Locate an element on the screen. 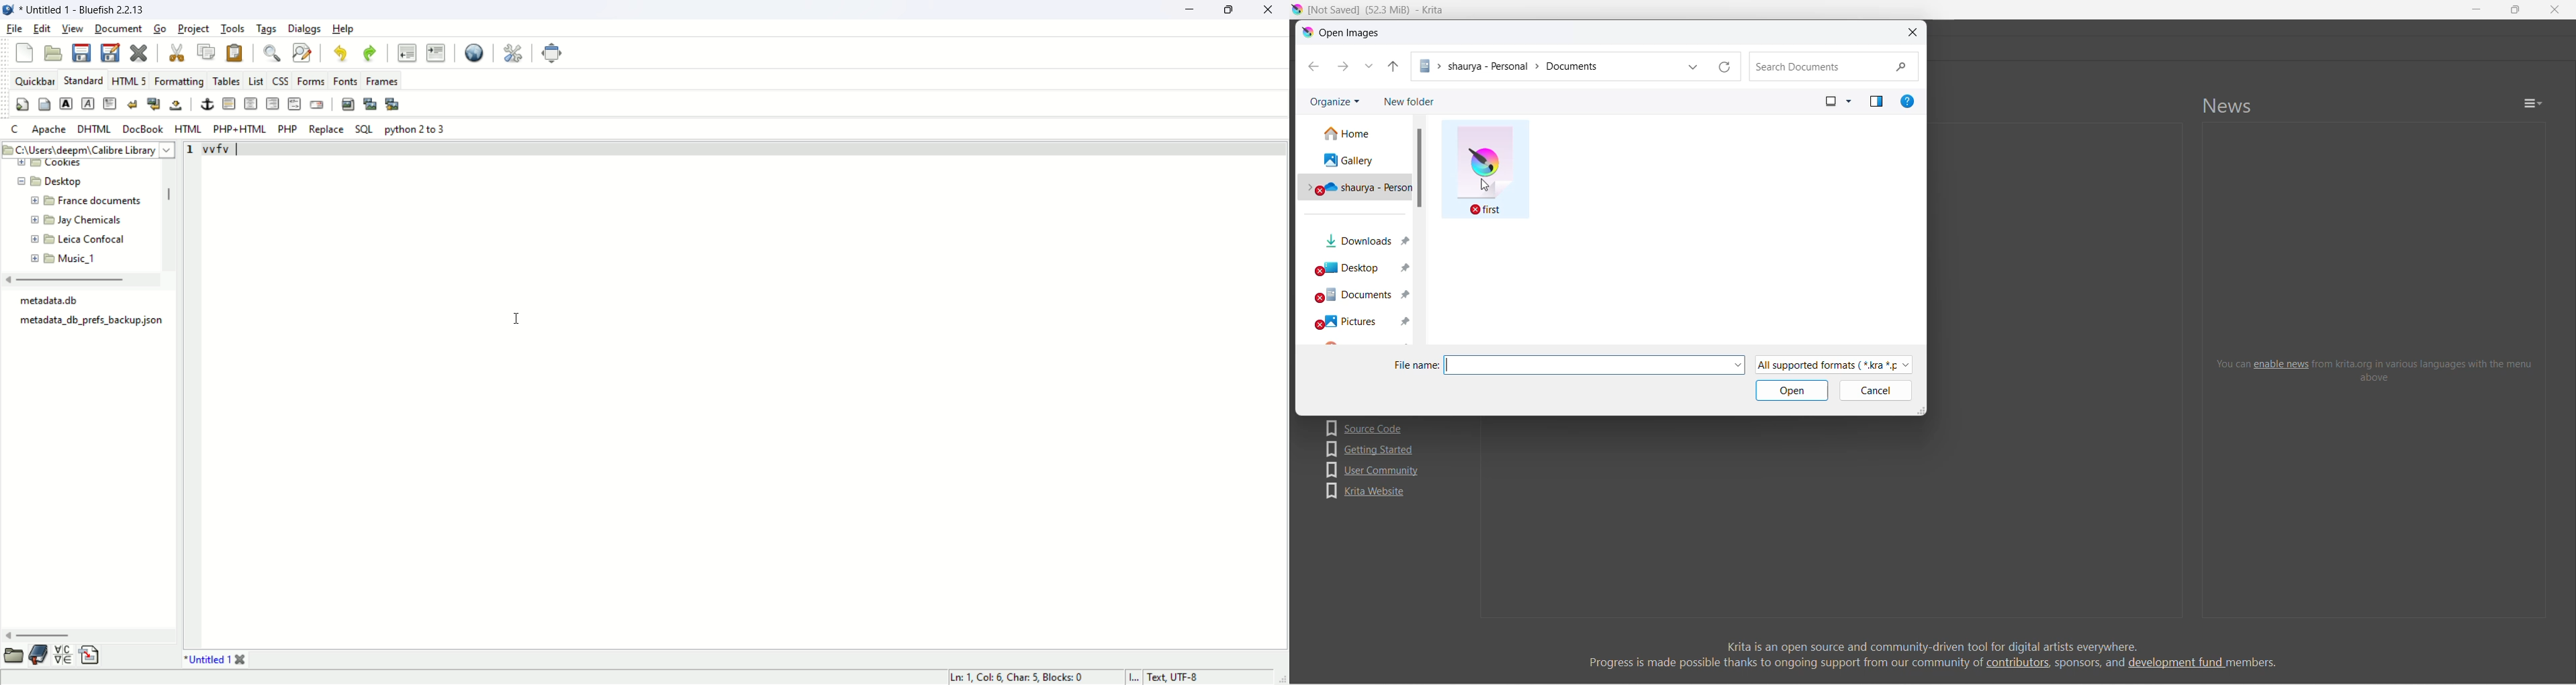 The height and width of the screenshot is (700, 2576). snippets is located at coordinates (91, 657).